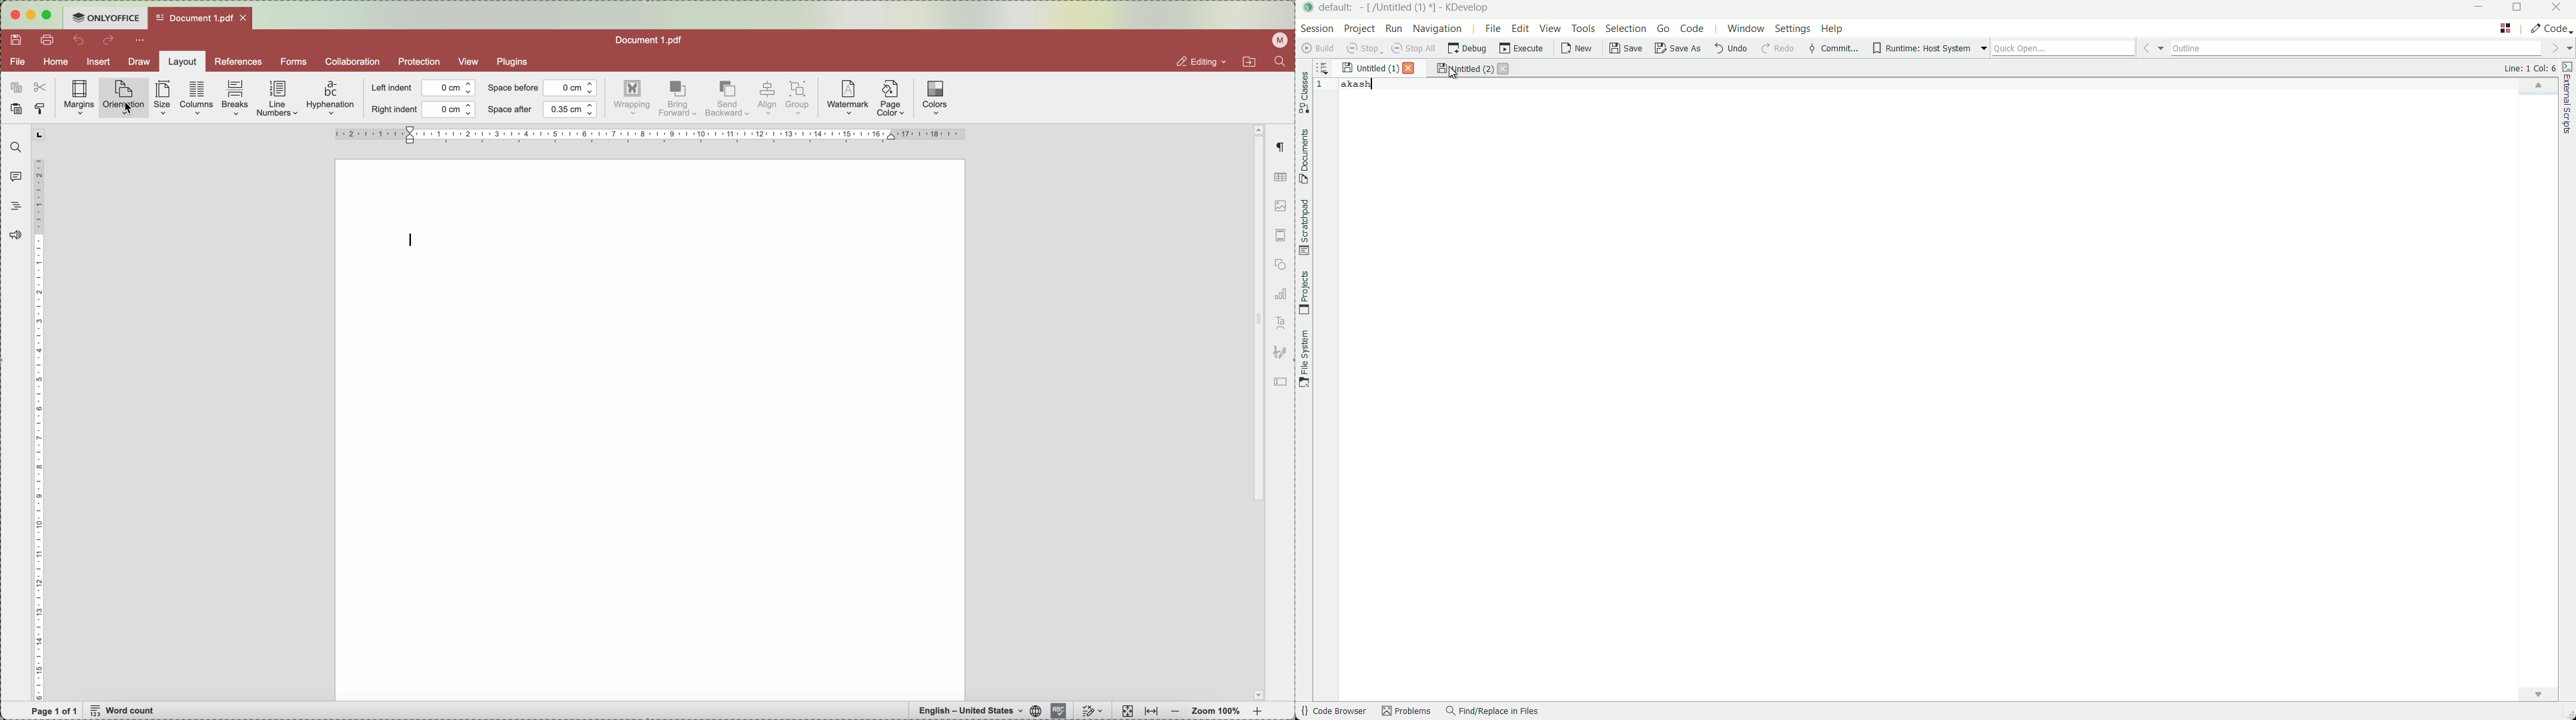 The width and height of the screenshot is (2576, 728). Describe the element at coordinates (51, 14) in the screenshot. I see `maximize` at that location.